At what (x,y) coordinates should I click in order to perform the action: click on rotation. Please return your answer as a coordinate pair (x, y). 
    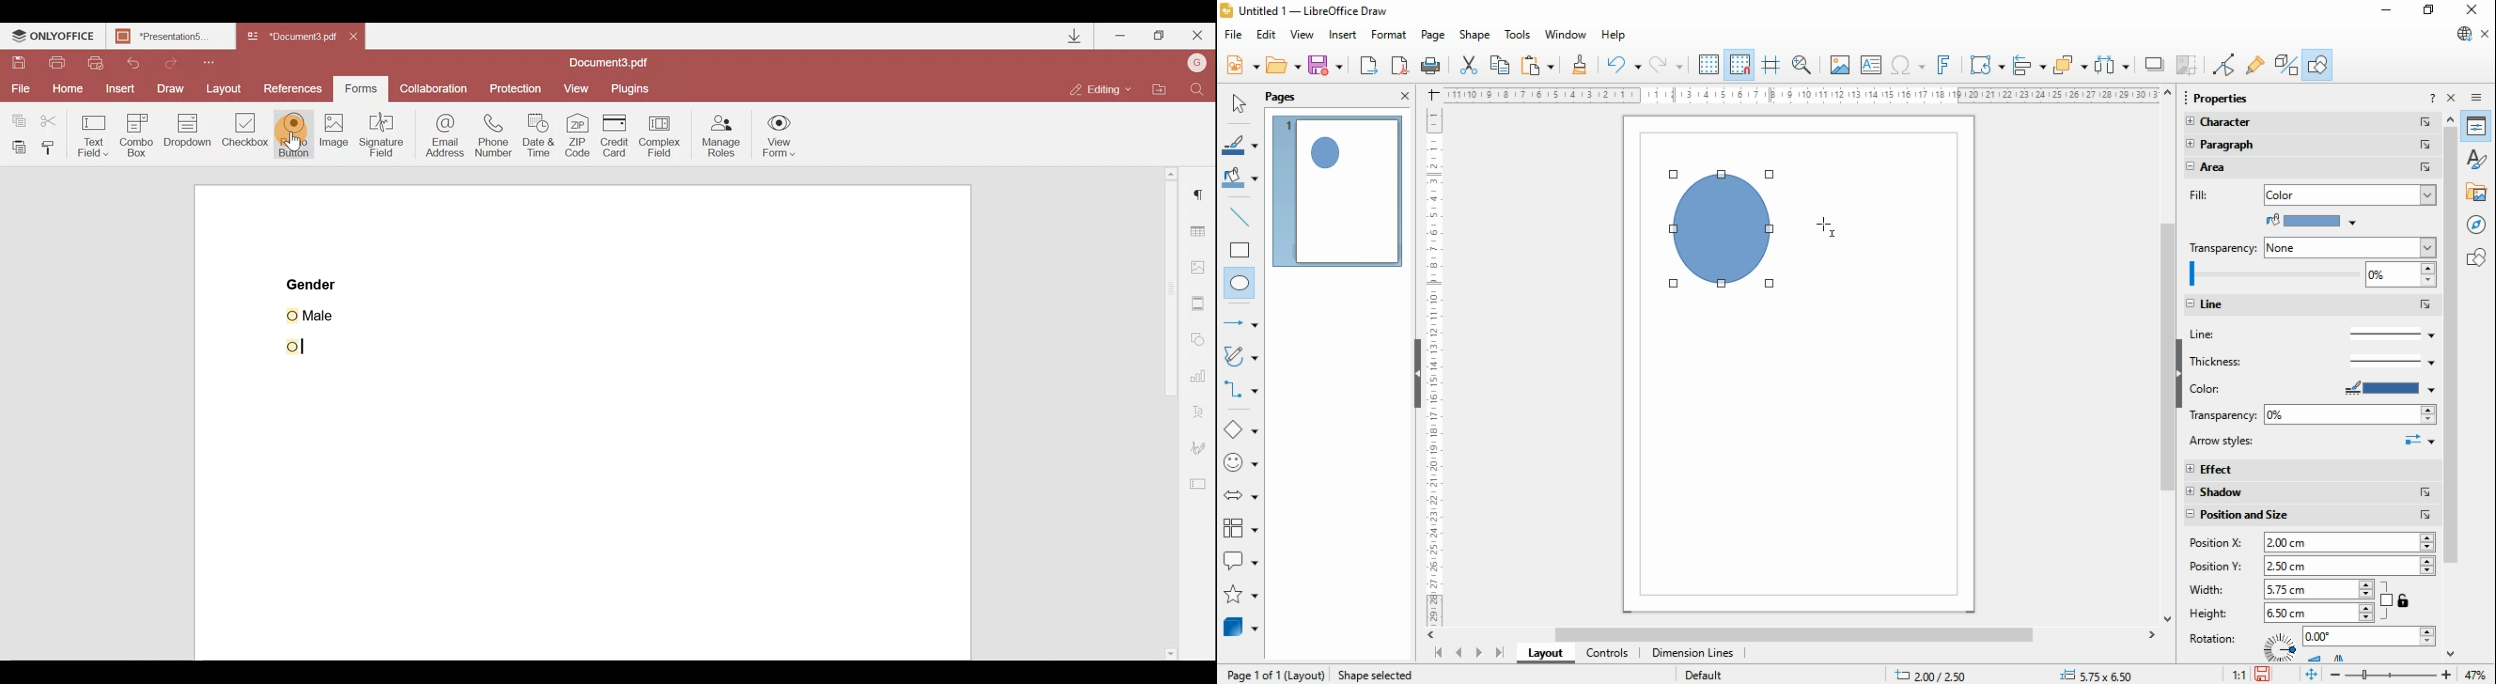
    Looking at the image, I should click on (2217, 638).